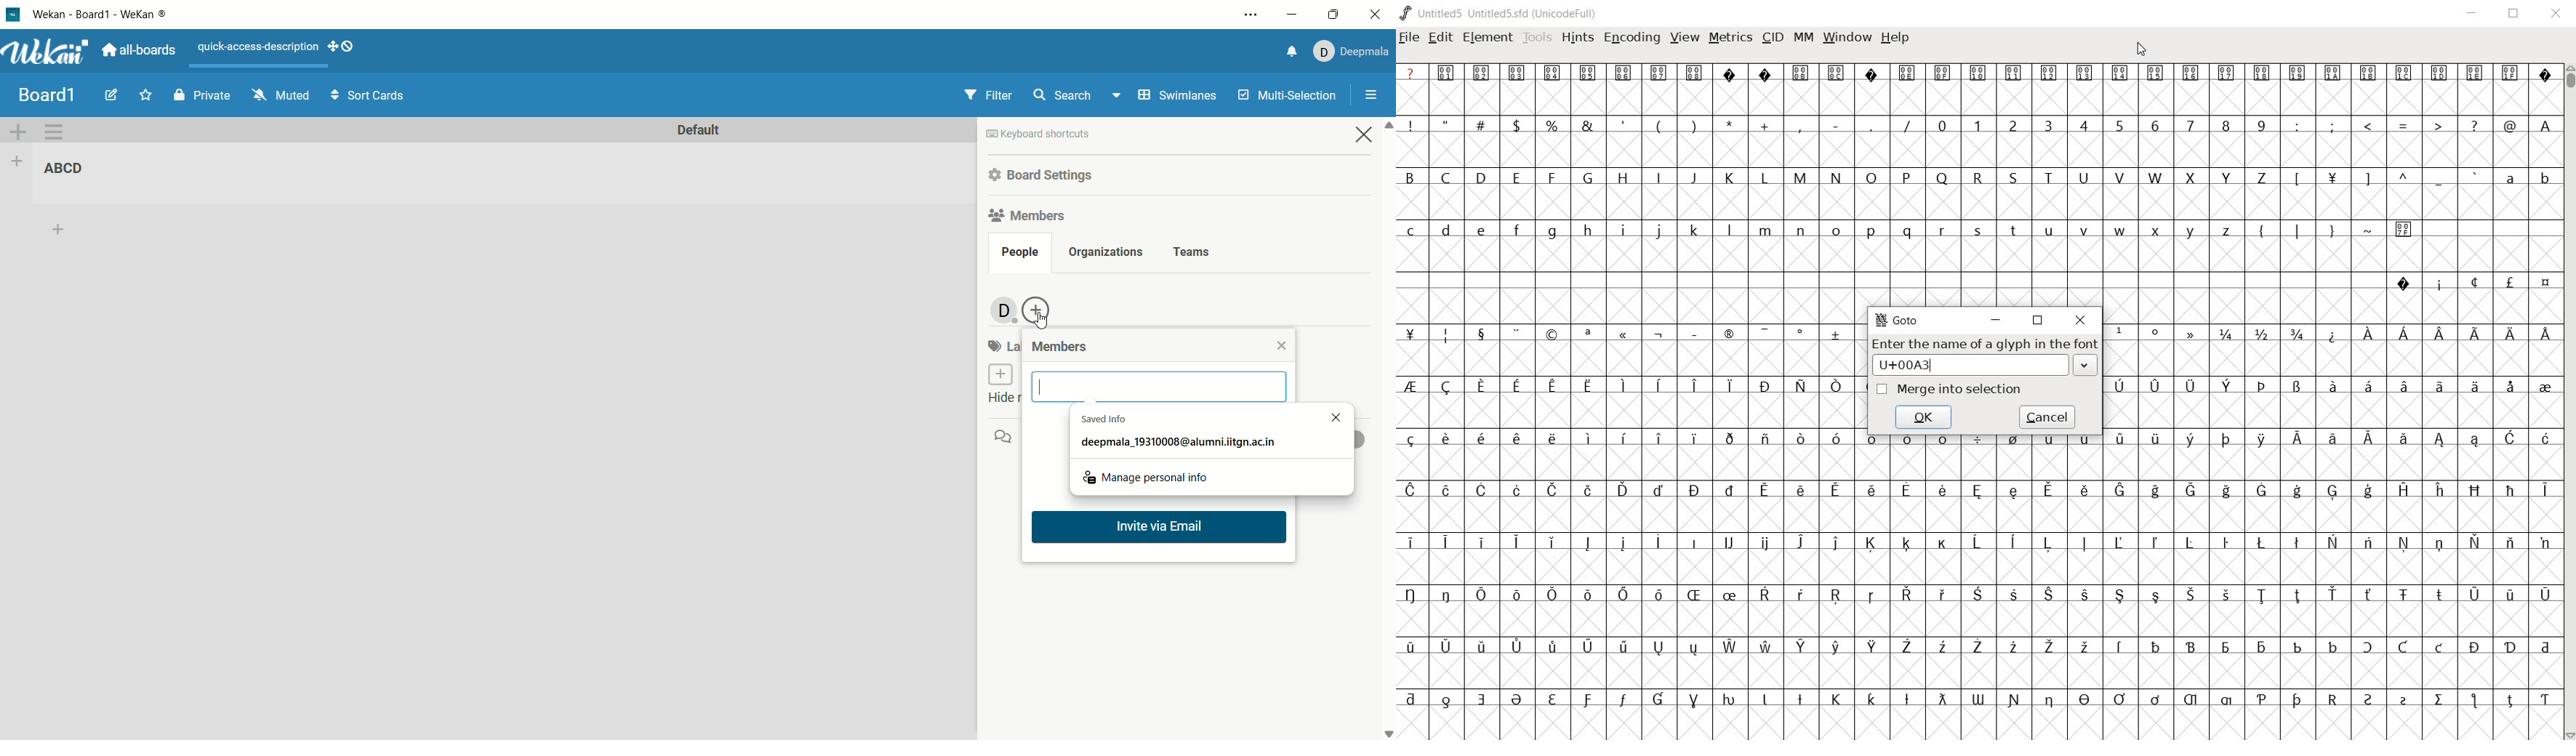 This screenshot has height=756, width=2576. What do you see at coordinates (1448, 125) in the screenshot?
I see `"` at bounding box center [1448, 125].